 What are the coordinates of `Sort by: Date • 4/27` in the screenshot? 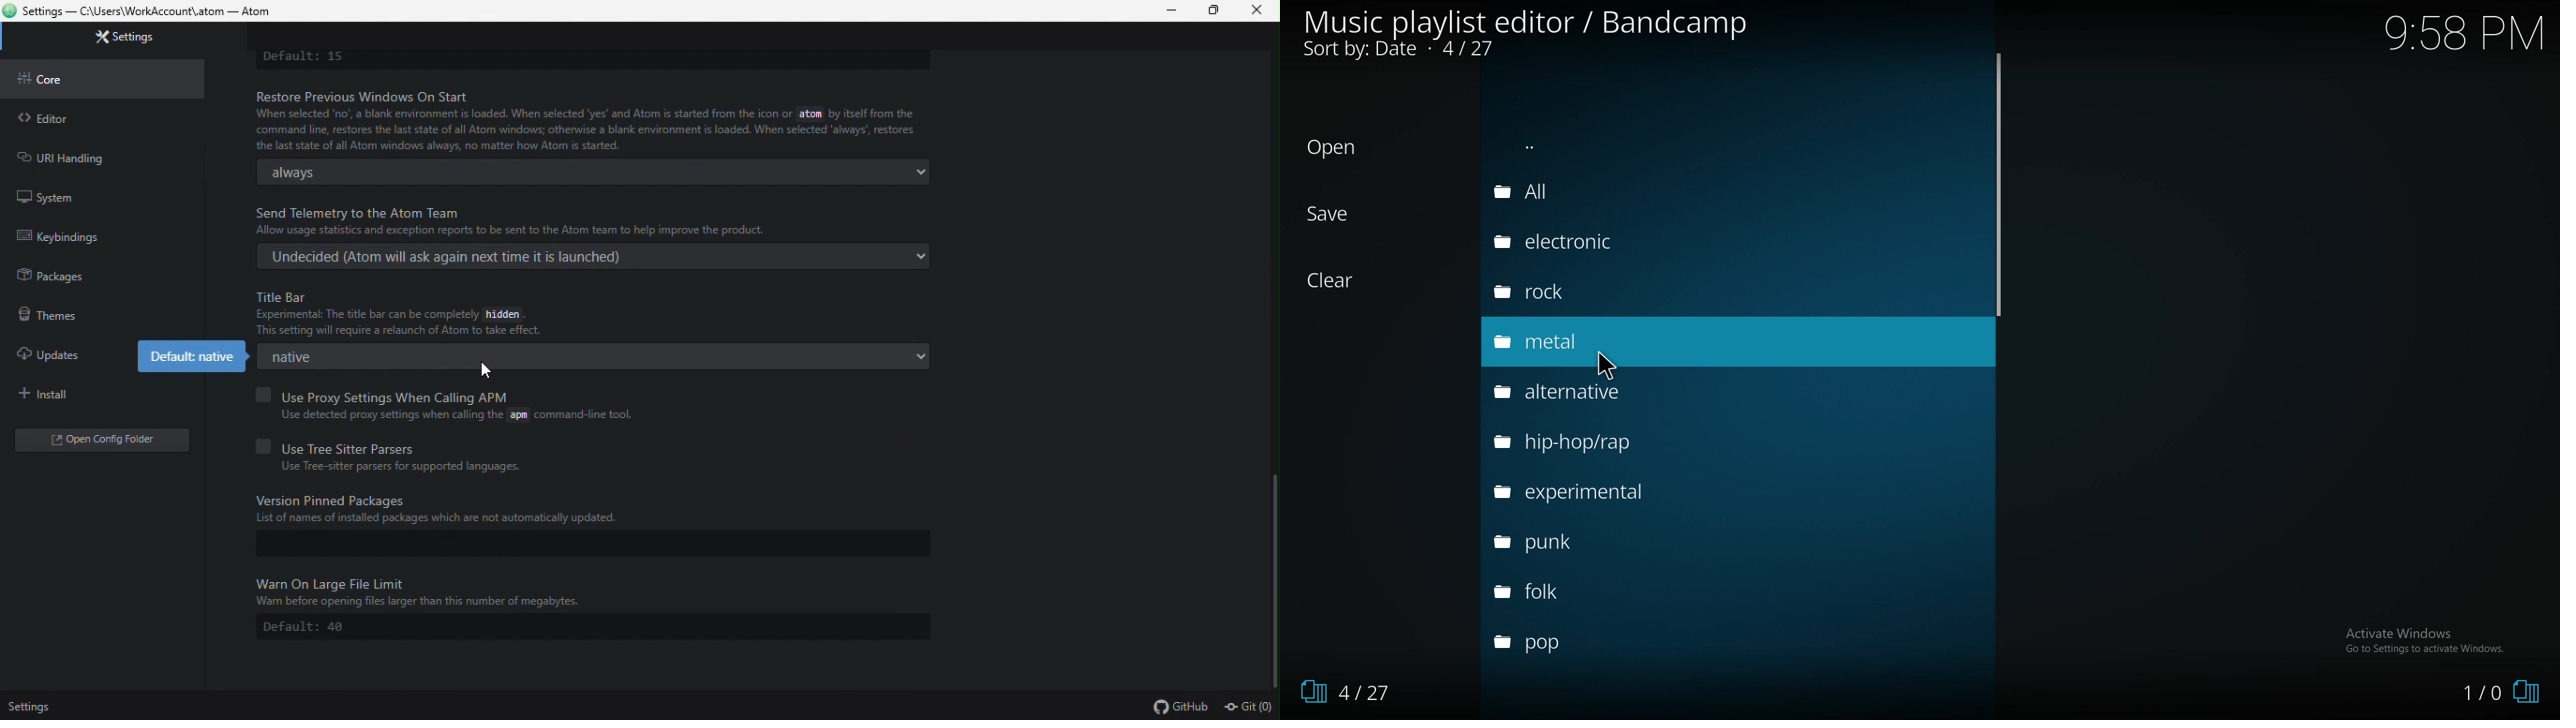 It's located at (1407, 53).